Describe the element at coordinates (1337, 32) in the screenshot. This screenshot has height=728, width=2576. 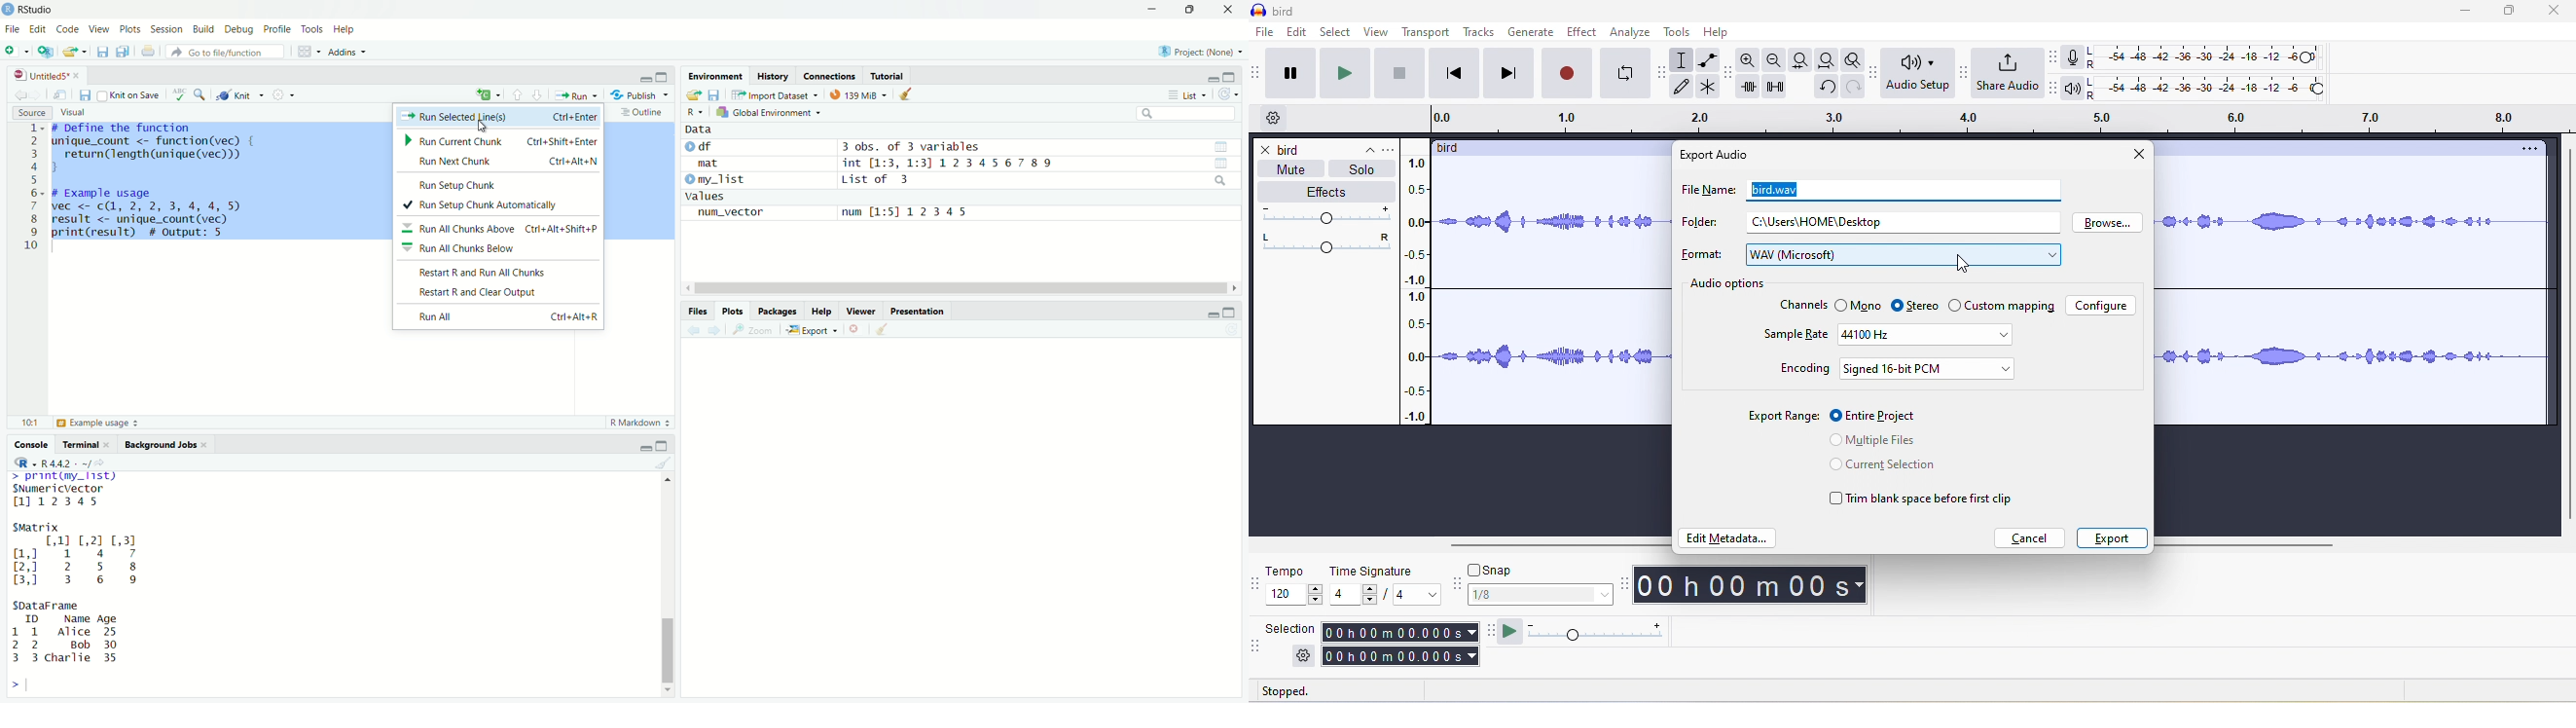
I see `select` at that location.